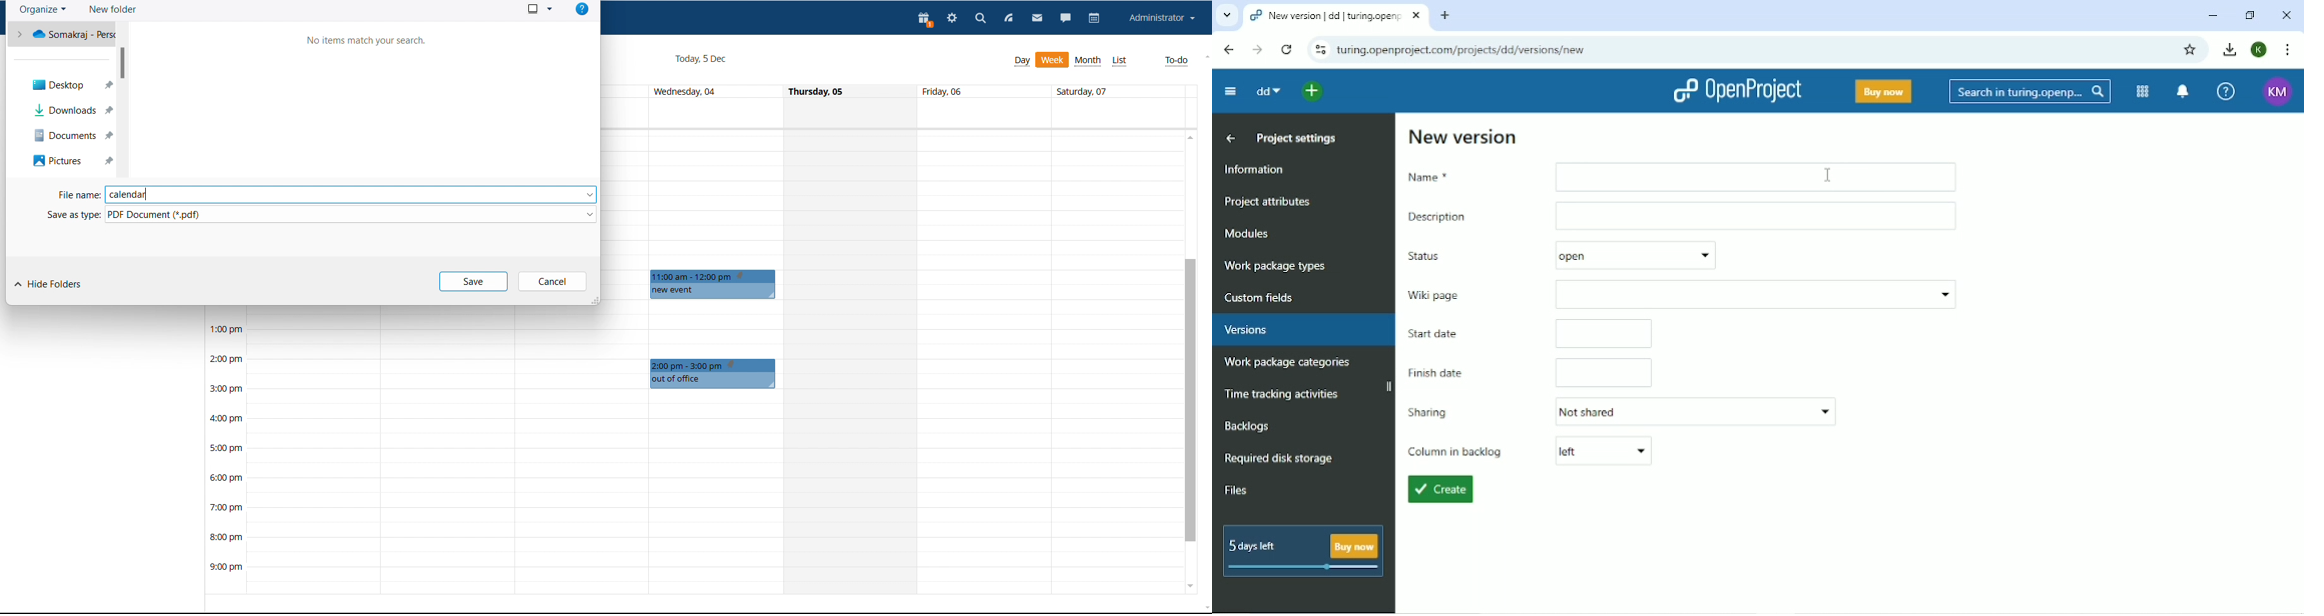 The image size is (2324, 616). What do you see at coordinates (1054, 60) in the screenshot?
I see `week view` at bounding box center [1054, 60].